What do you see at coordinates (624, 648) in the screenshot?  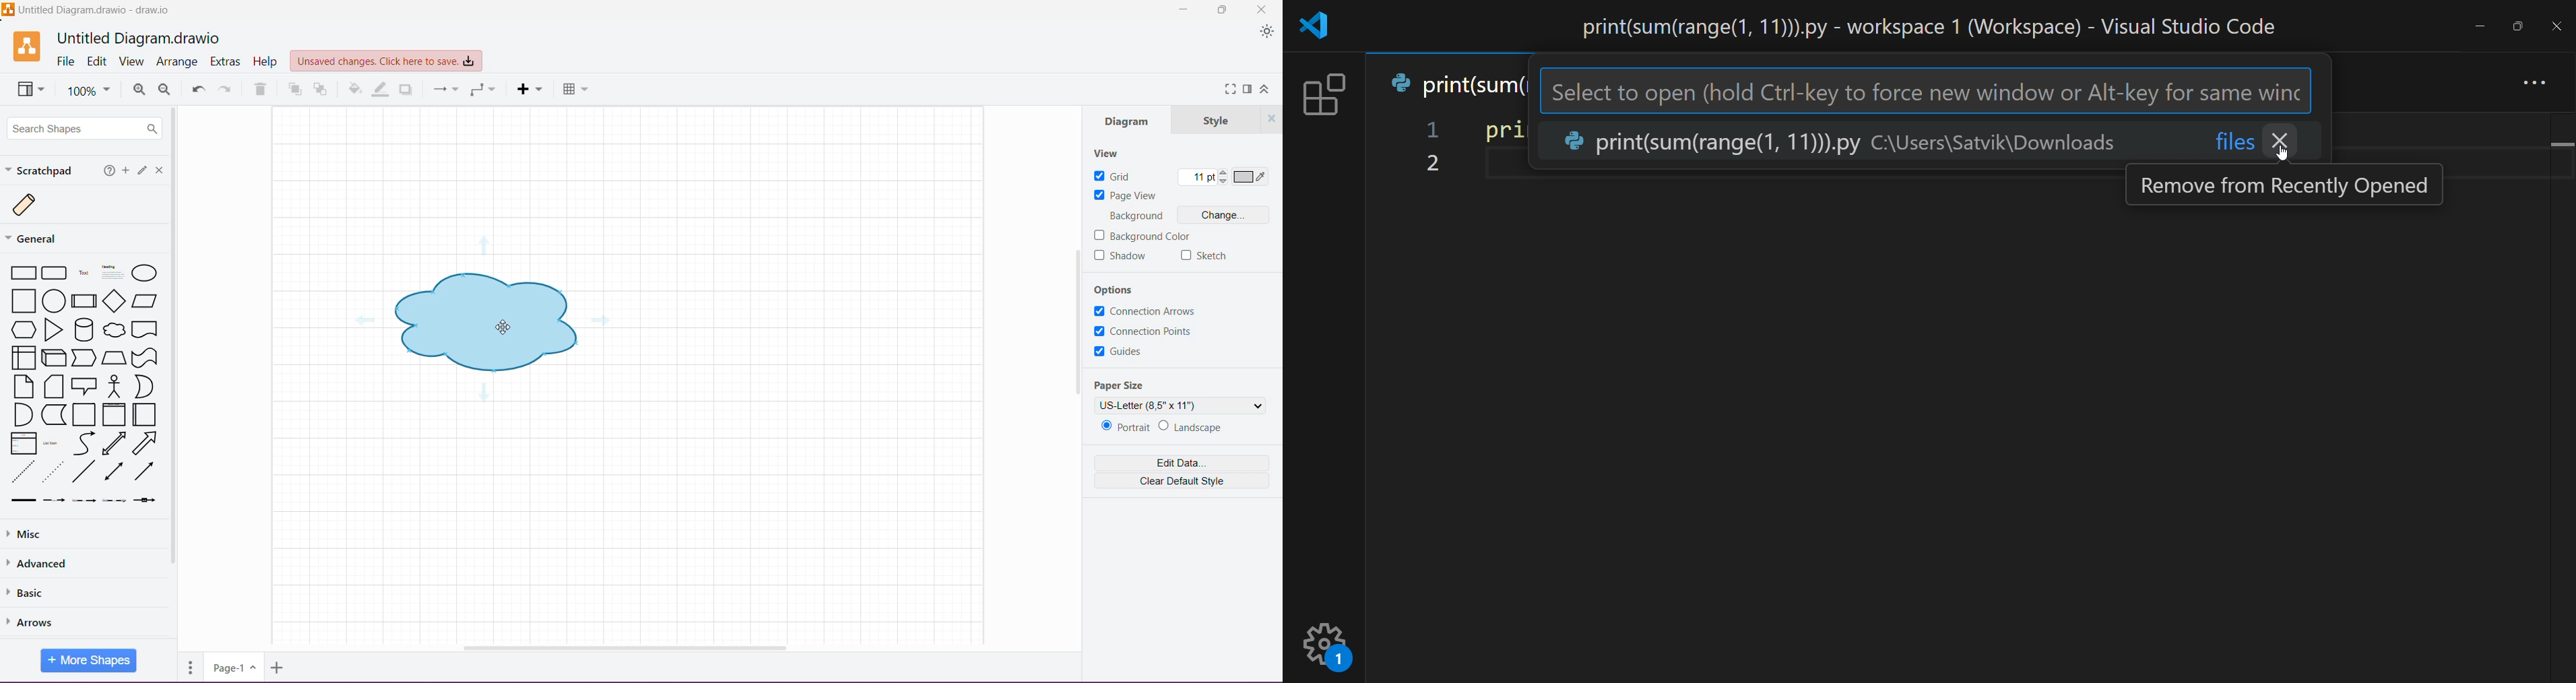 I see `Horizontal Scroll Bar` at bounding box center [624, 648].